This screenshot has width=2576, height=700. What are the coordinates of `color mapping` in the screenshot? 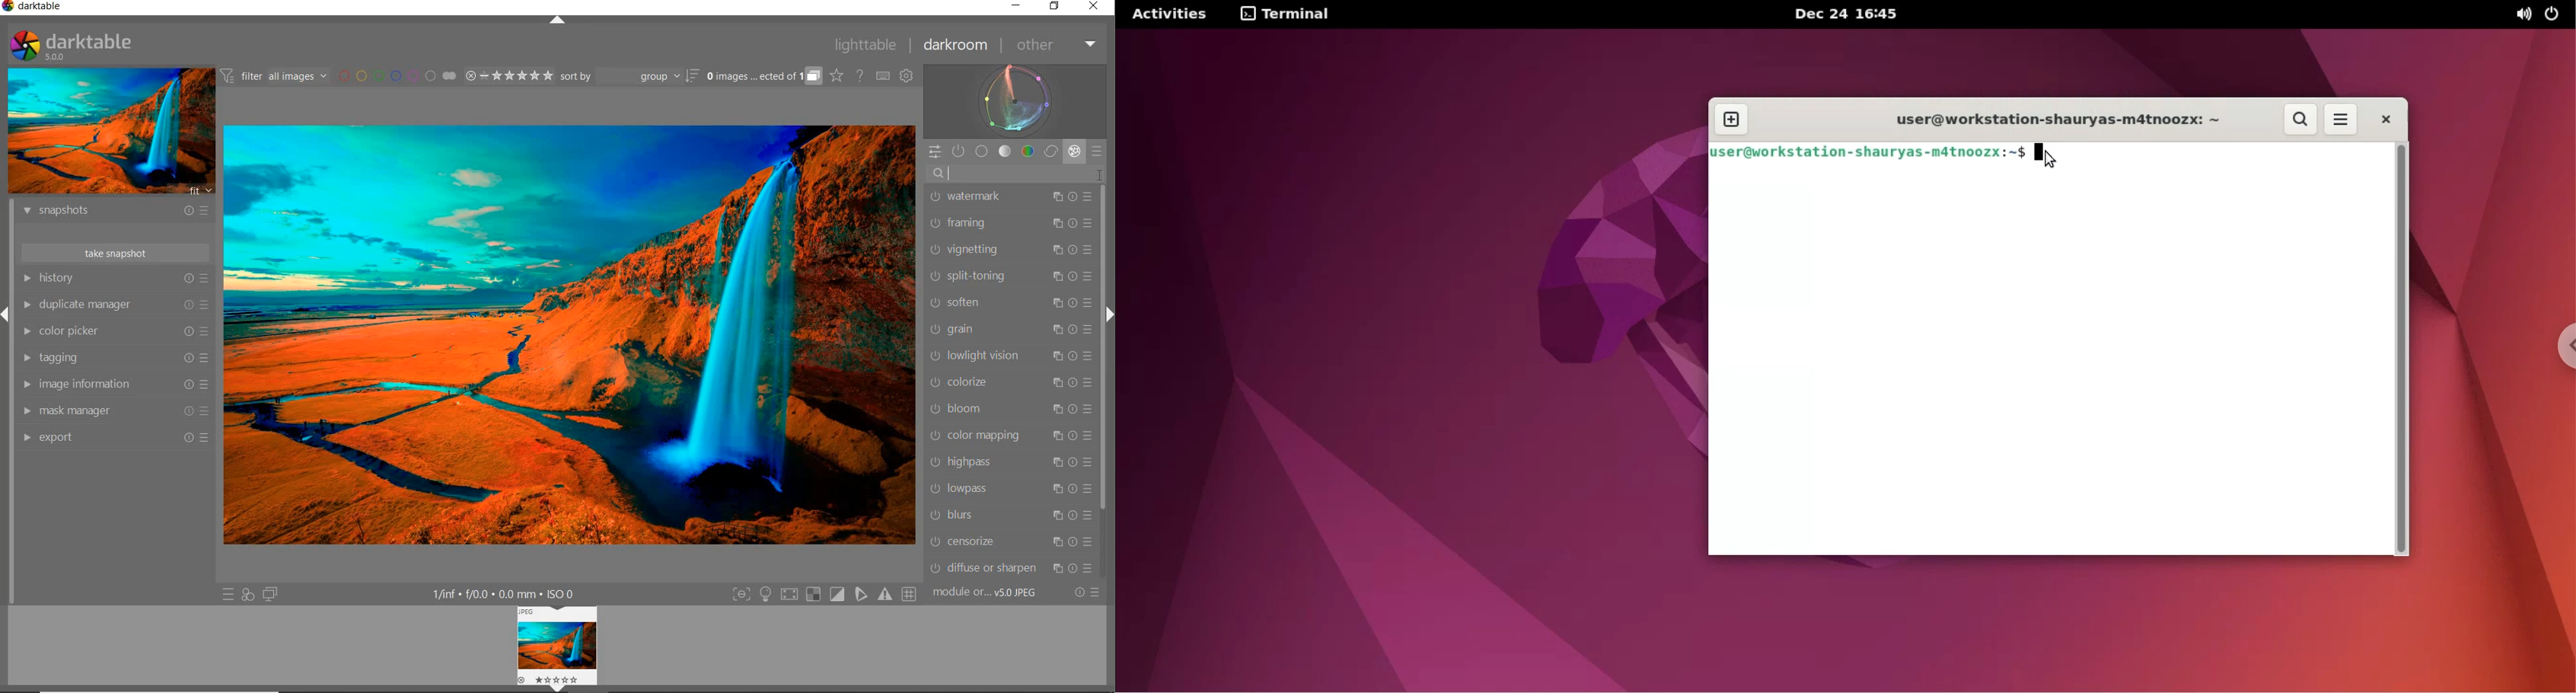 It's located at (1010, 435).